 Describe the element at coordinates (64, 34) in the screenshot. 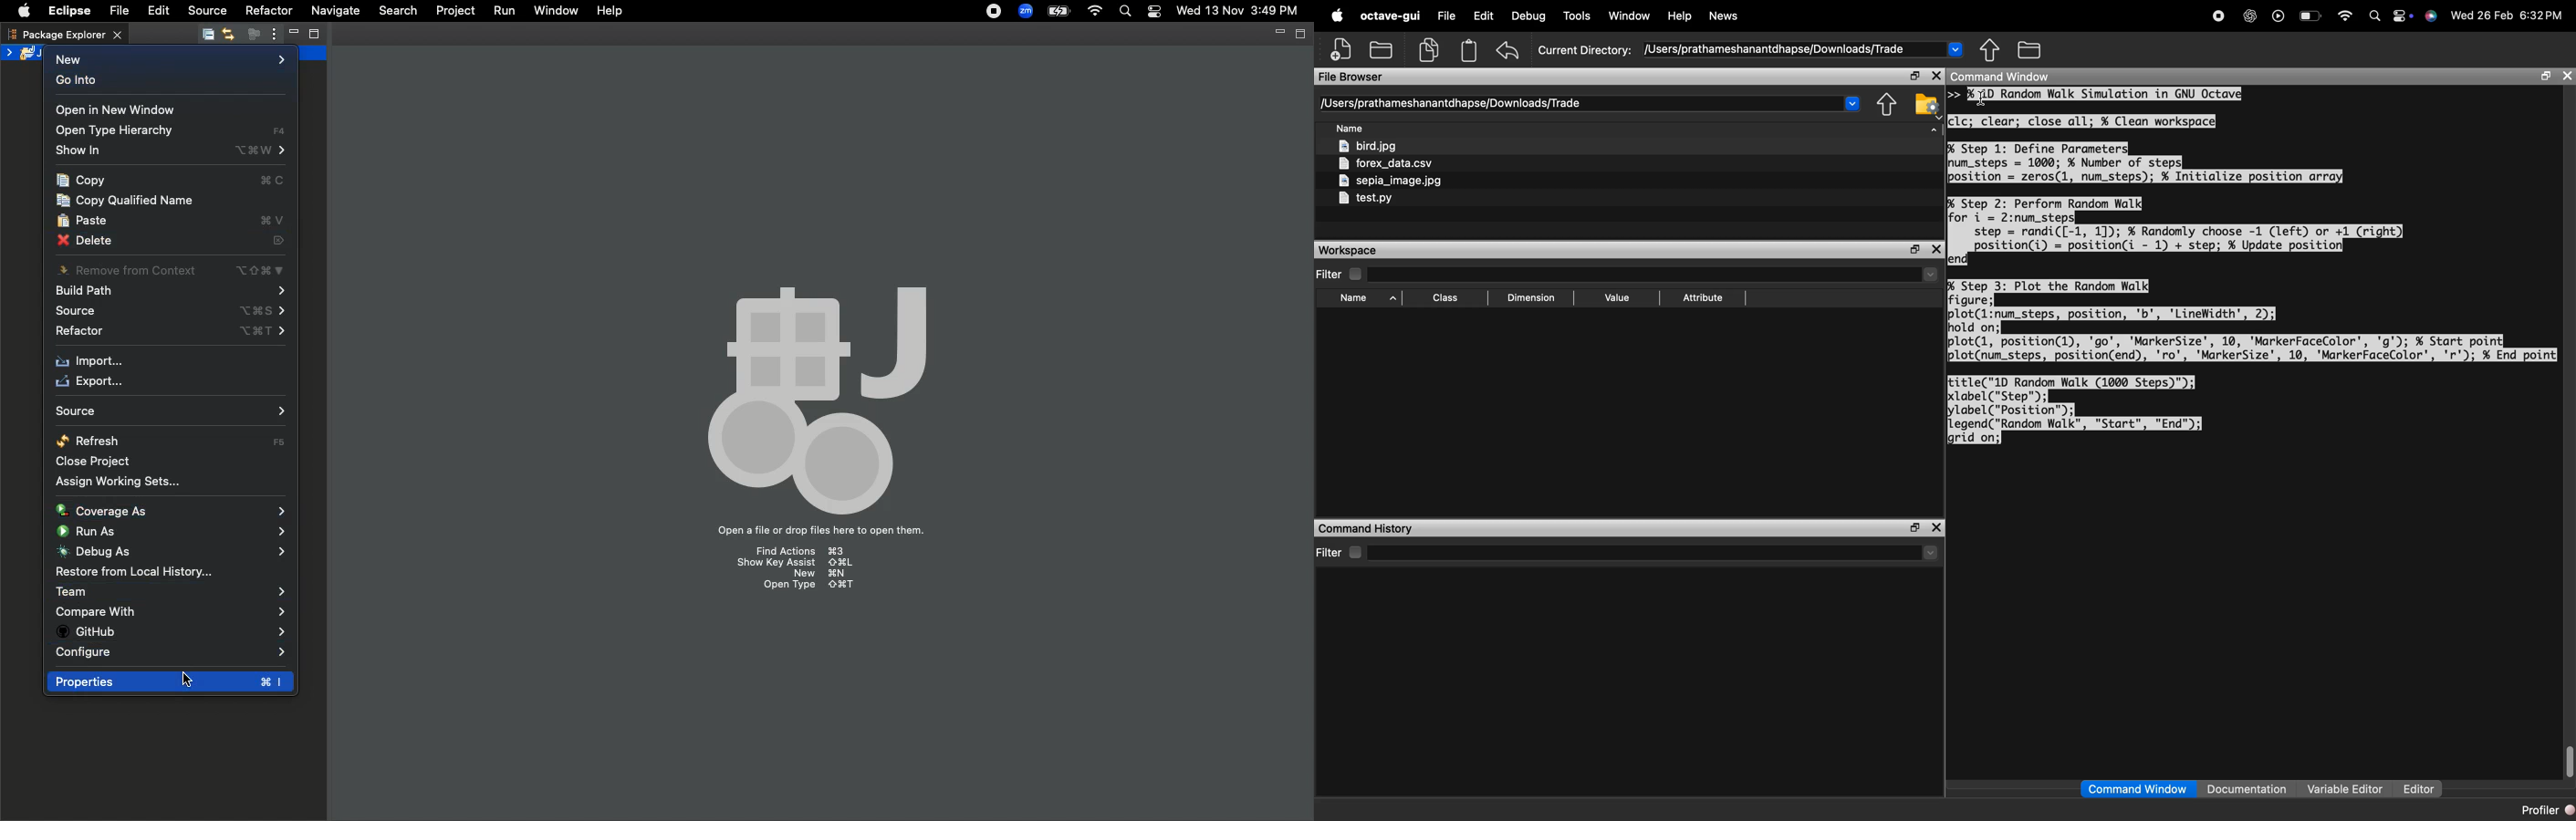

I see `Package explorer` at that location.